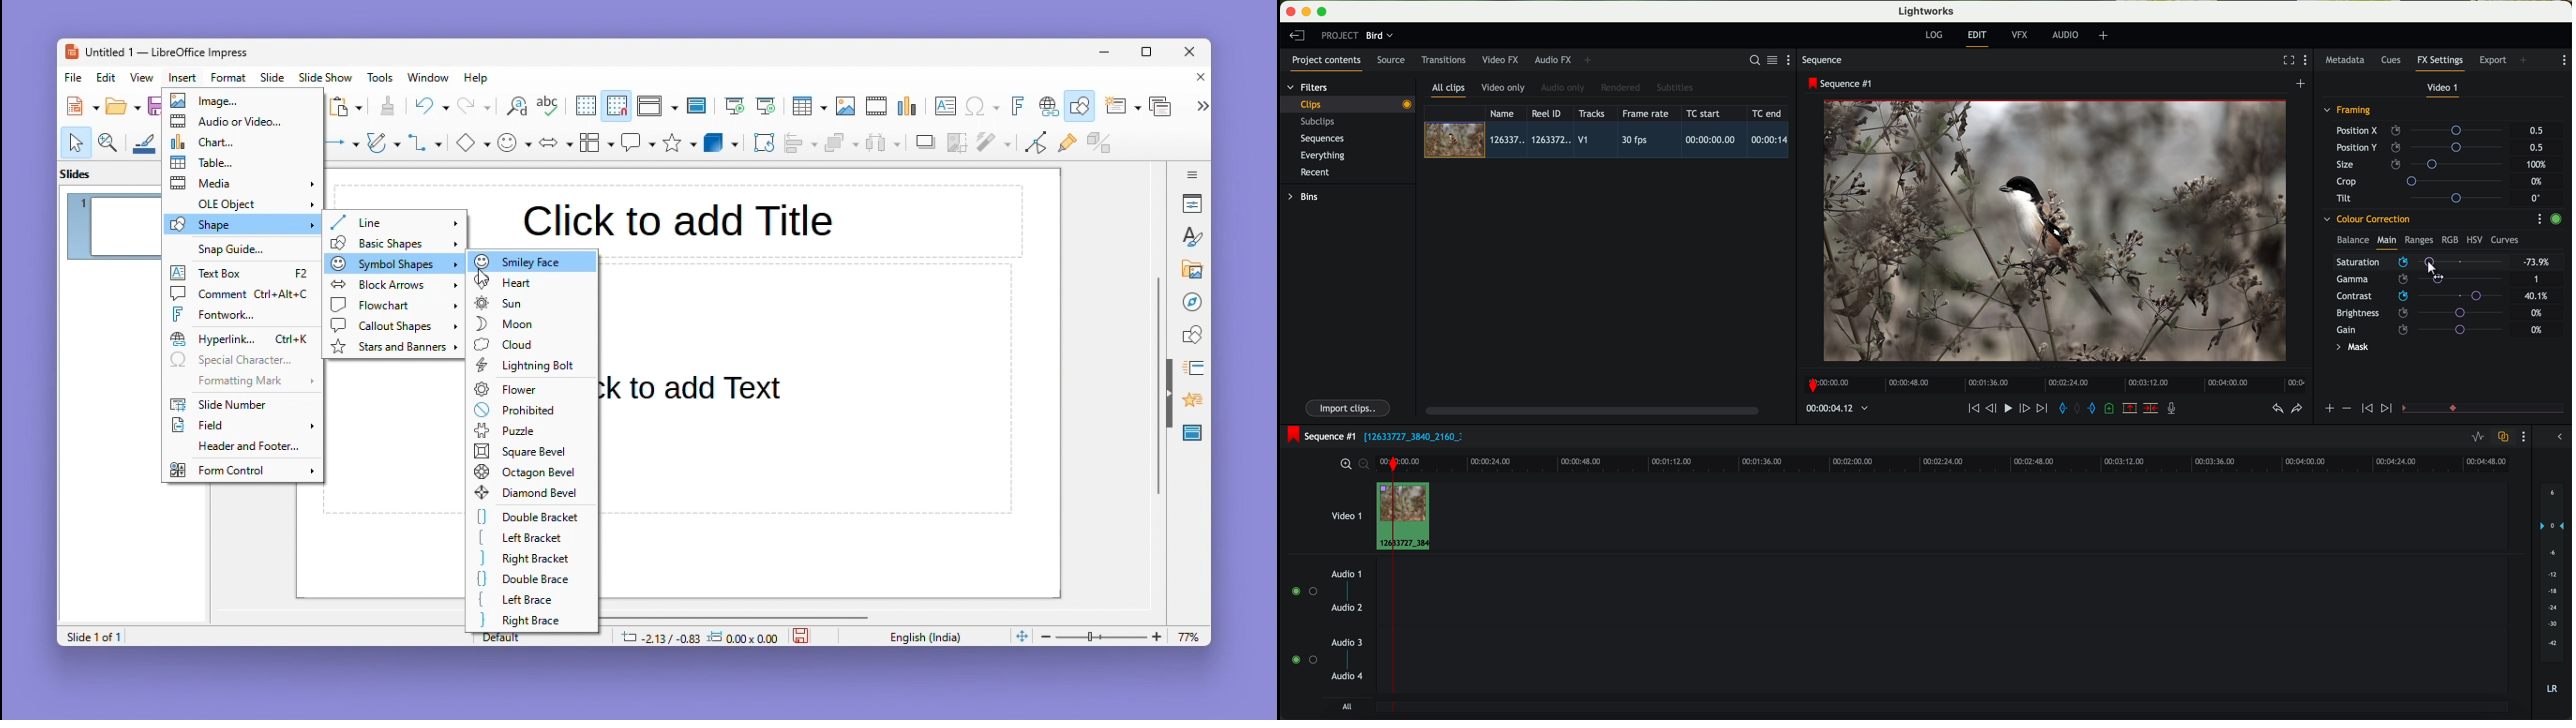 Image resolution: width=2576 pixels, height=728 pixels. Describe the element at coordinates (2060, 410) in the screenshot. I see `add 'in' mark` at that location.